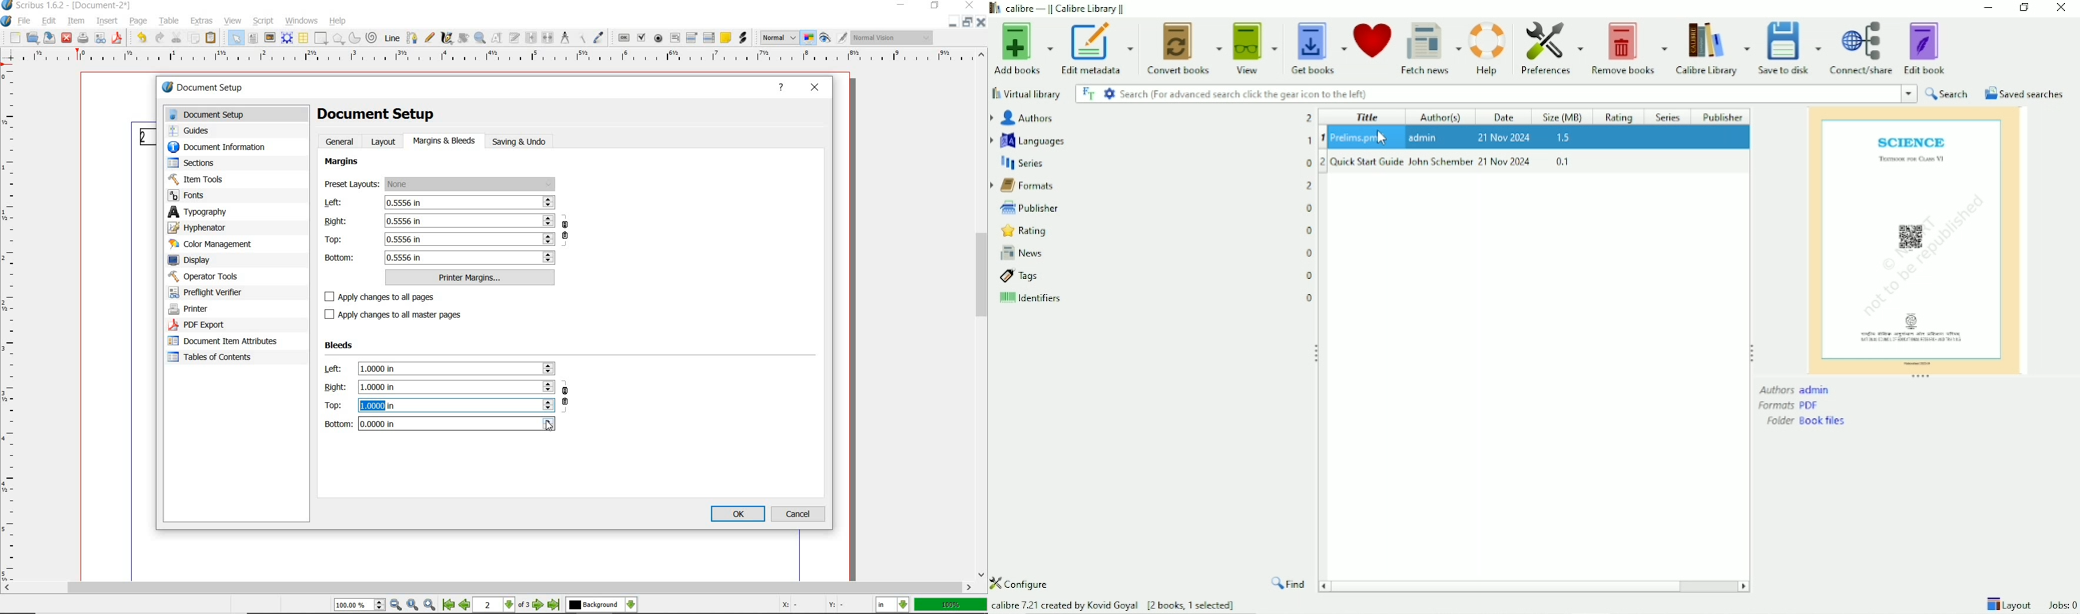 Image resolution: width=2100 pixels, height=616 pixels. What do you see at coordinates (236, 213) in the screenshot?
I see `typography` at bounding box center [236, 213].